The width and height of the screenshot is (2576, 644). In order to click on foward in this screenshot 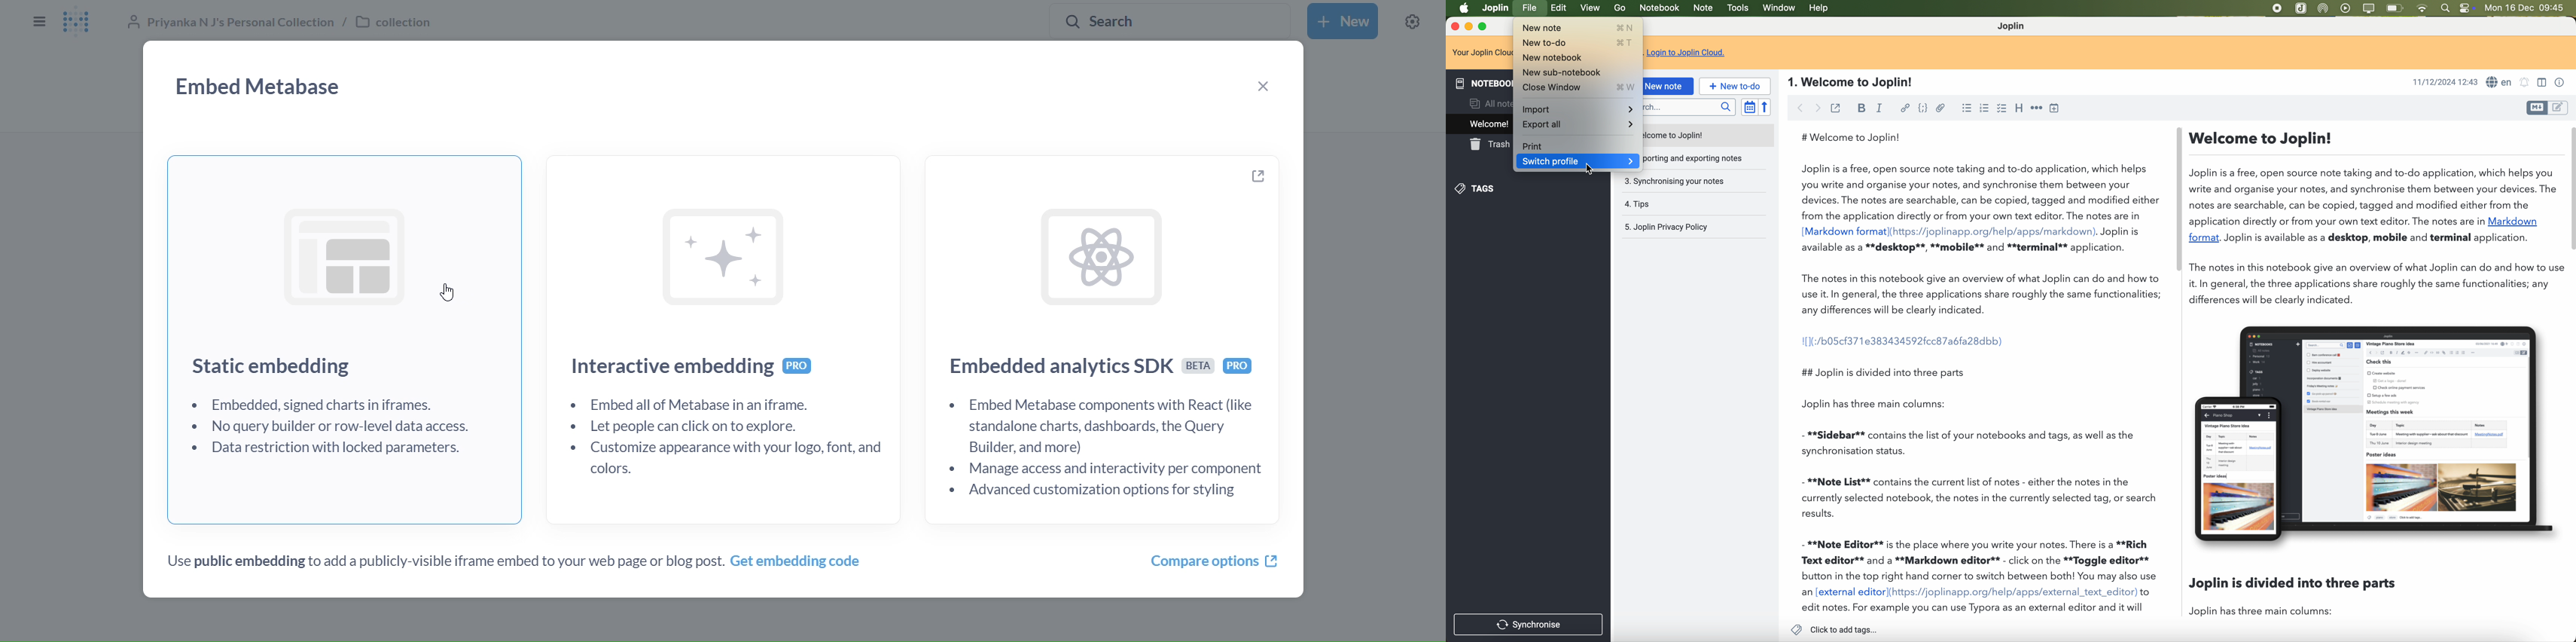, I will do `click(1820, 109)`.